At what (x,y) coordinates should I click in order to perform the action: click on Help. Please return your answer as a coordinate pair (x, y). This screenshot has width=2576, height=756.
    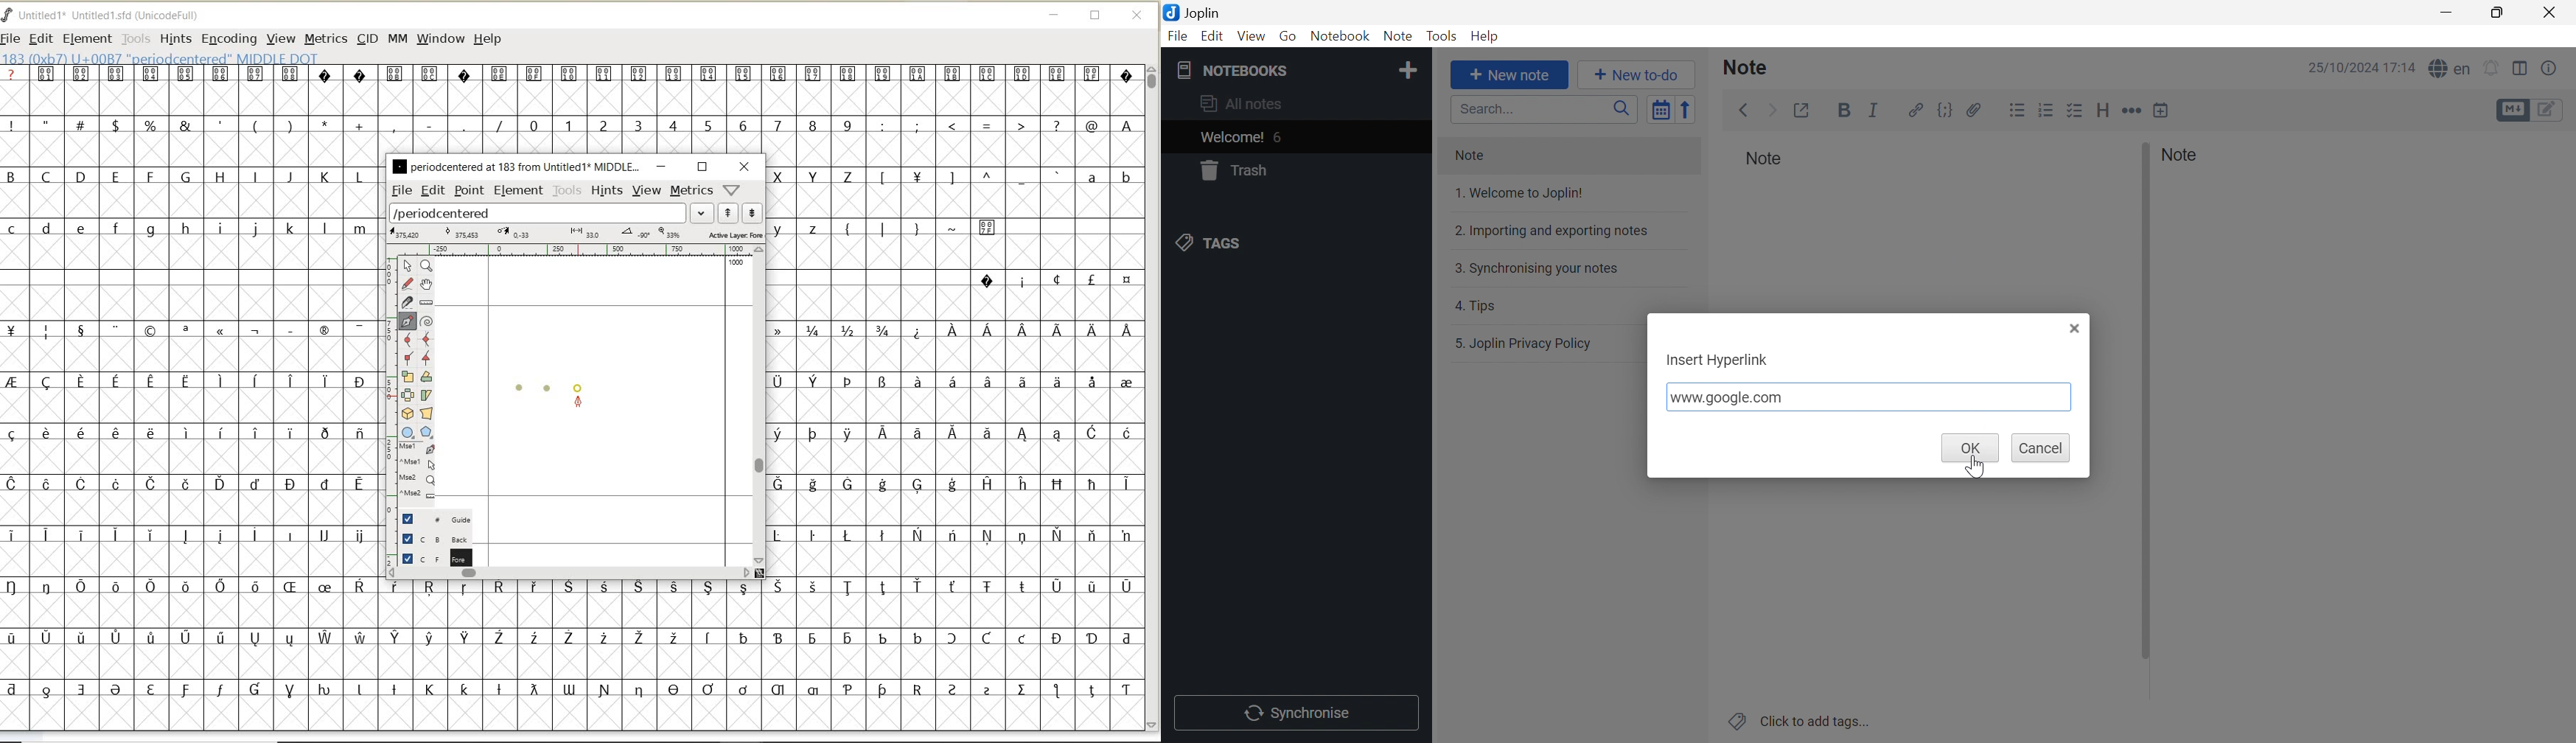
    Looking at the image, I should click on (1484, 38).